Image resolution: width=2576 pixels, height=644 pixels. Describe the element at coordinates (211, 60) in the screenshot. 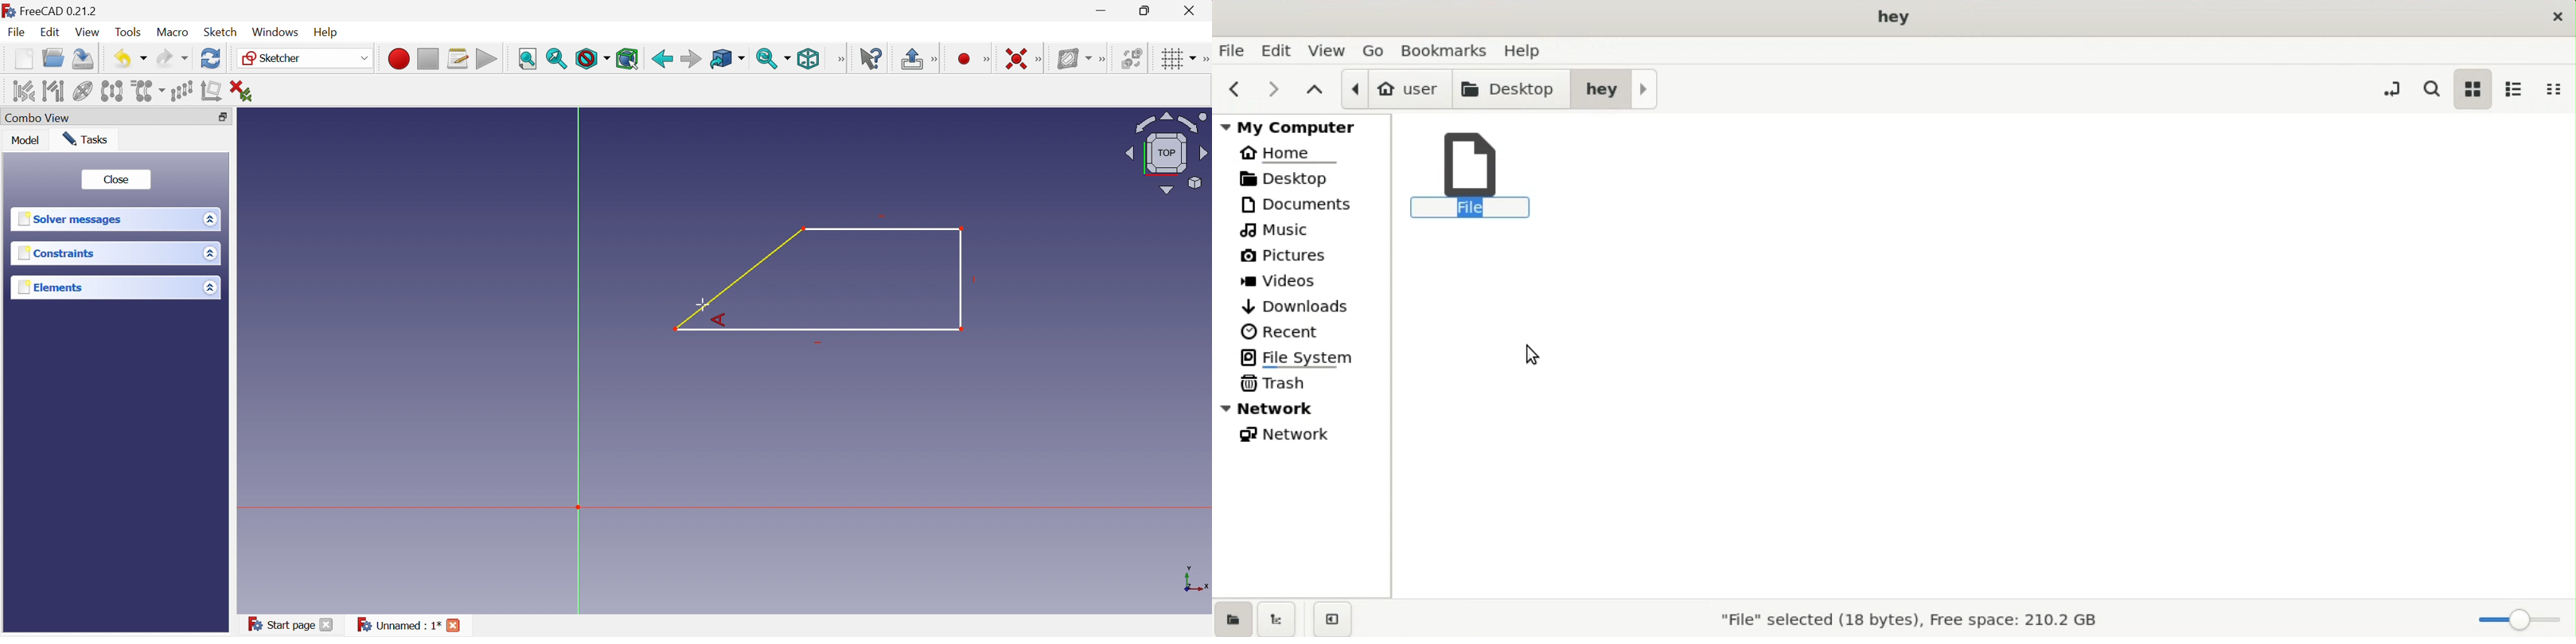

I see `Refresh` at that location.